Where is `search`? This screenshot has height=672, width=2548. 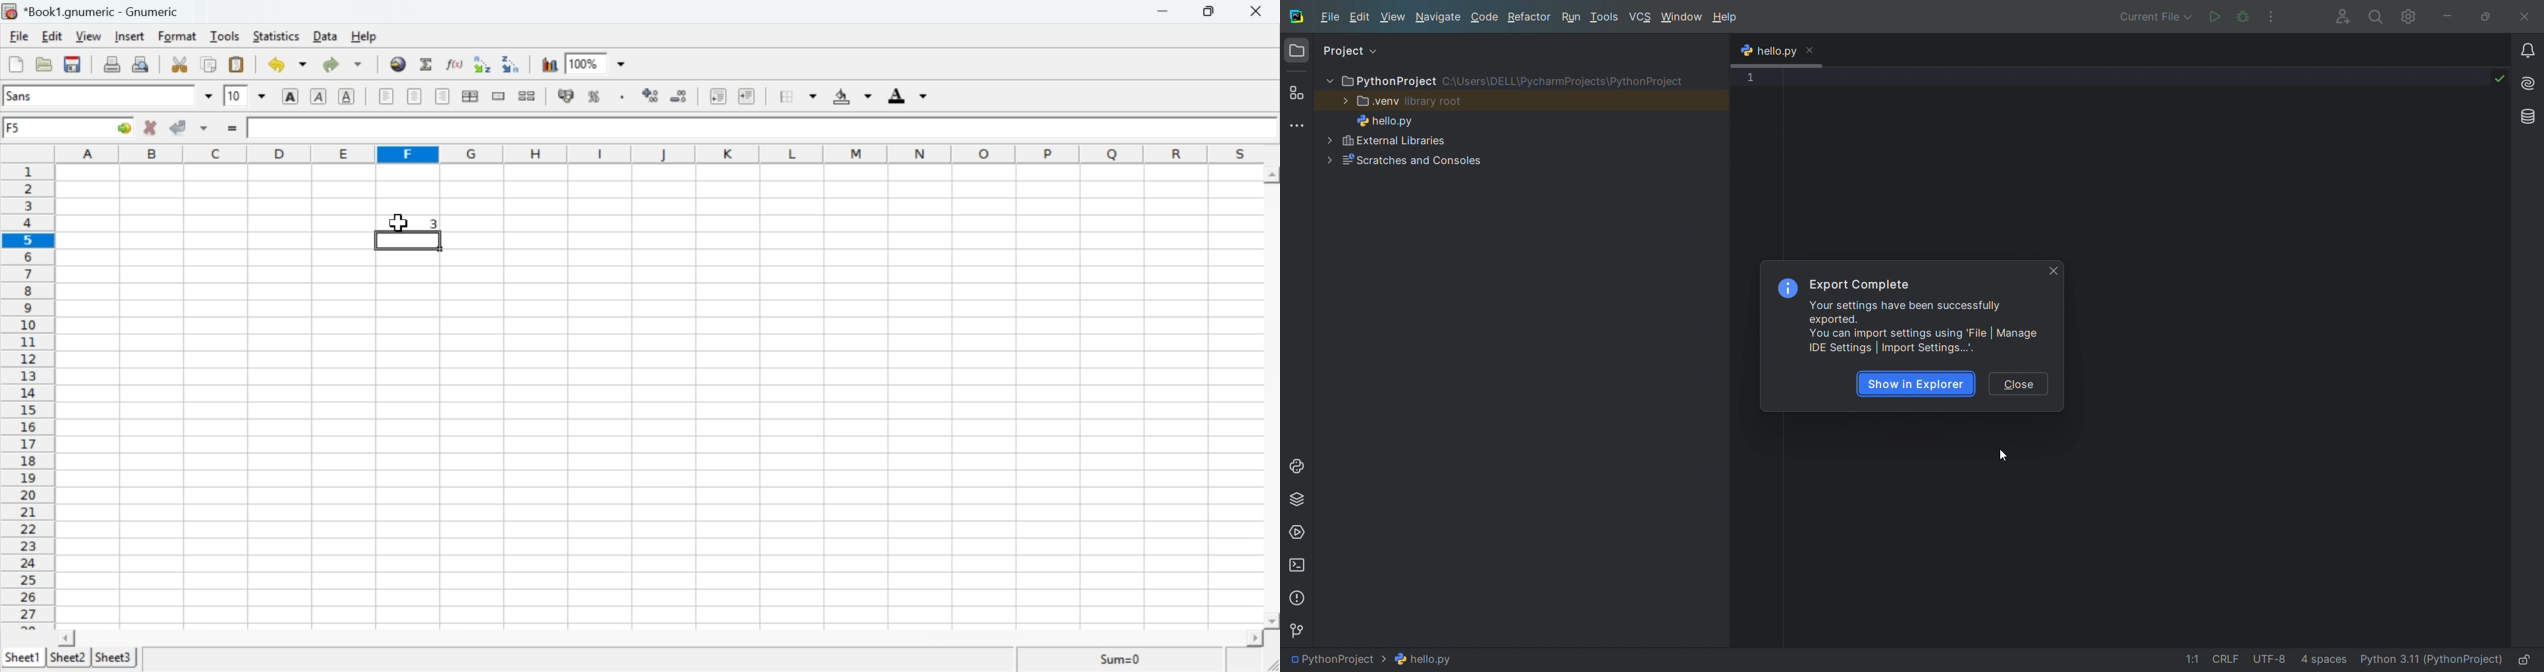 search is located at coordinates (2375, 16).